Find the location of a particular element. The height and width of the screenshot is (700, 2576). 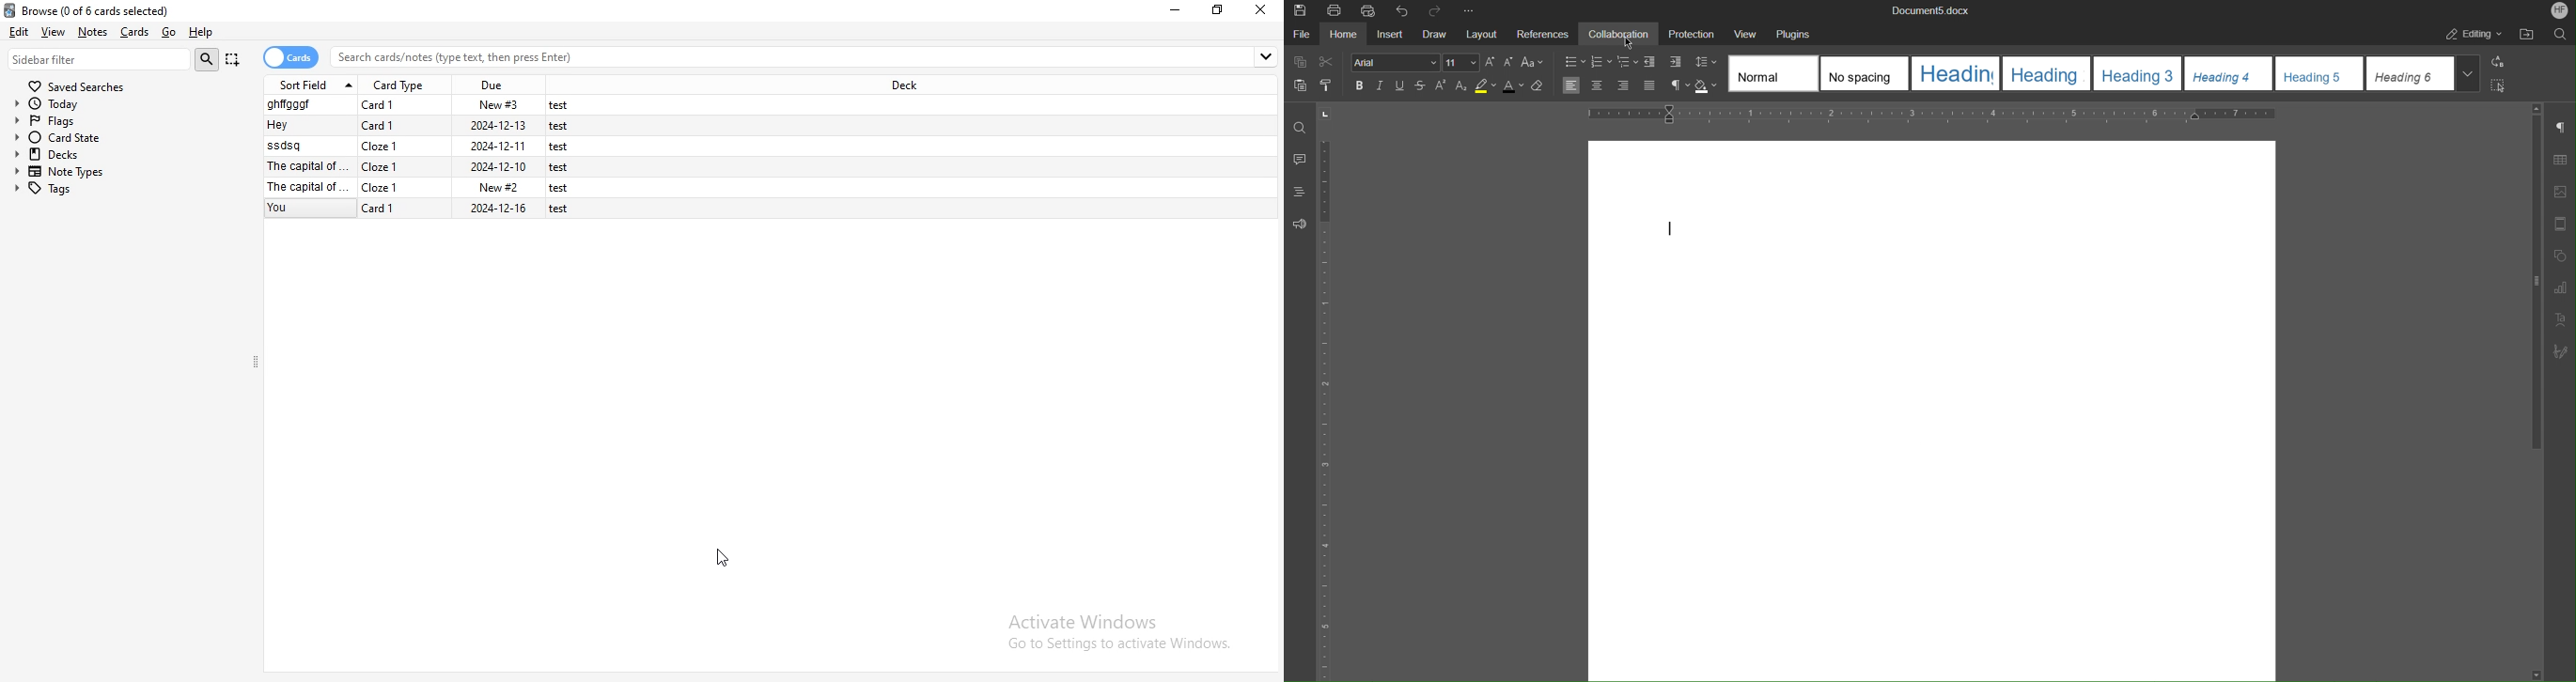

Font is located at coordinates (1392, 61).